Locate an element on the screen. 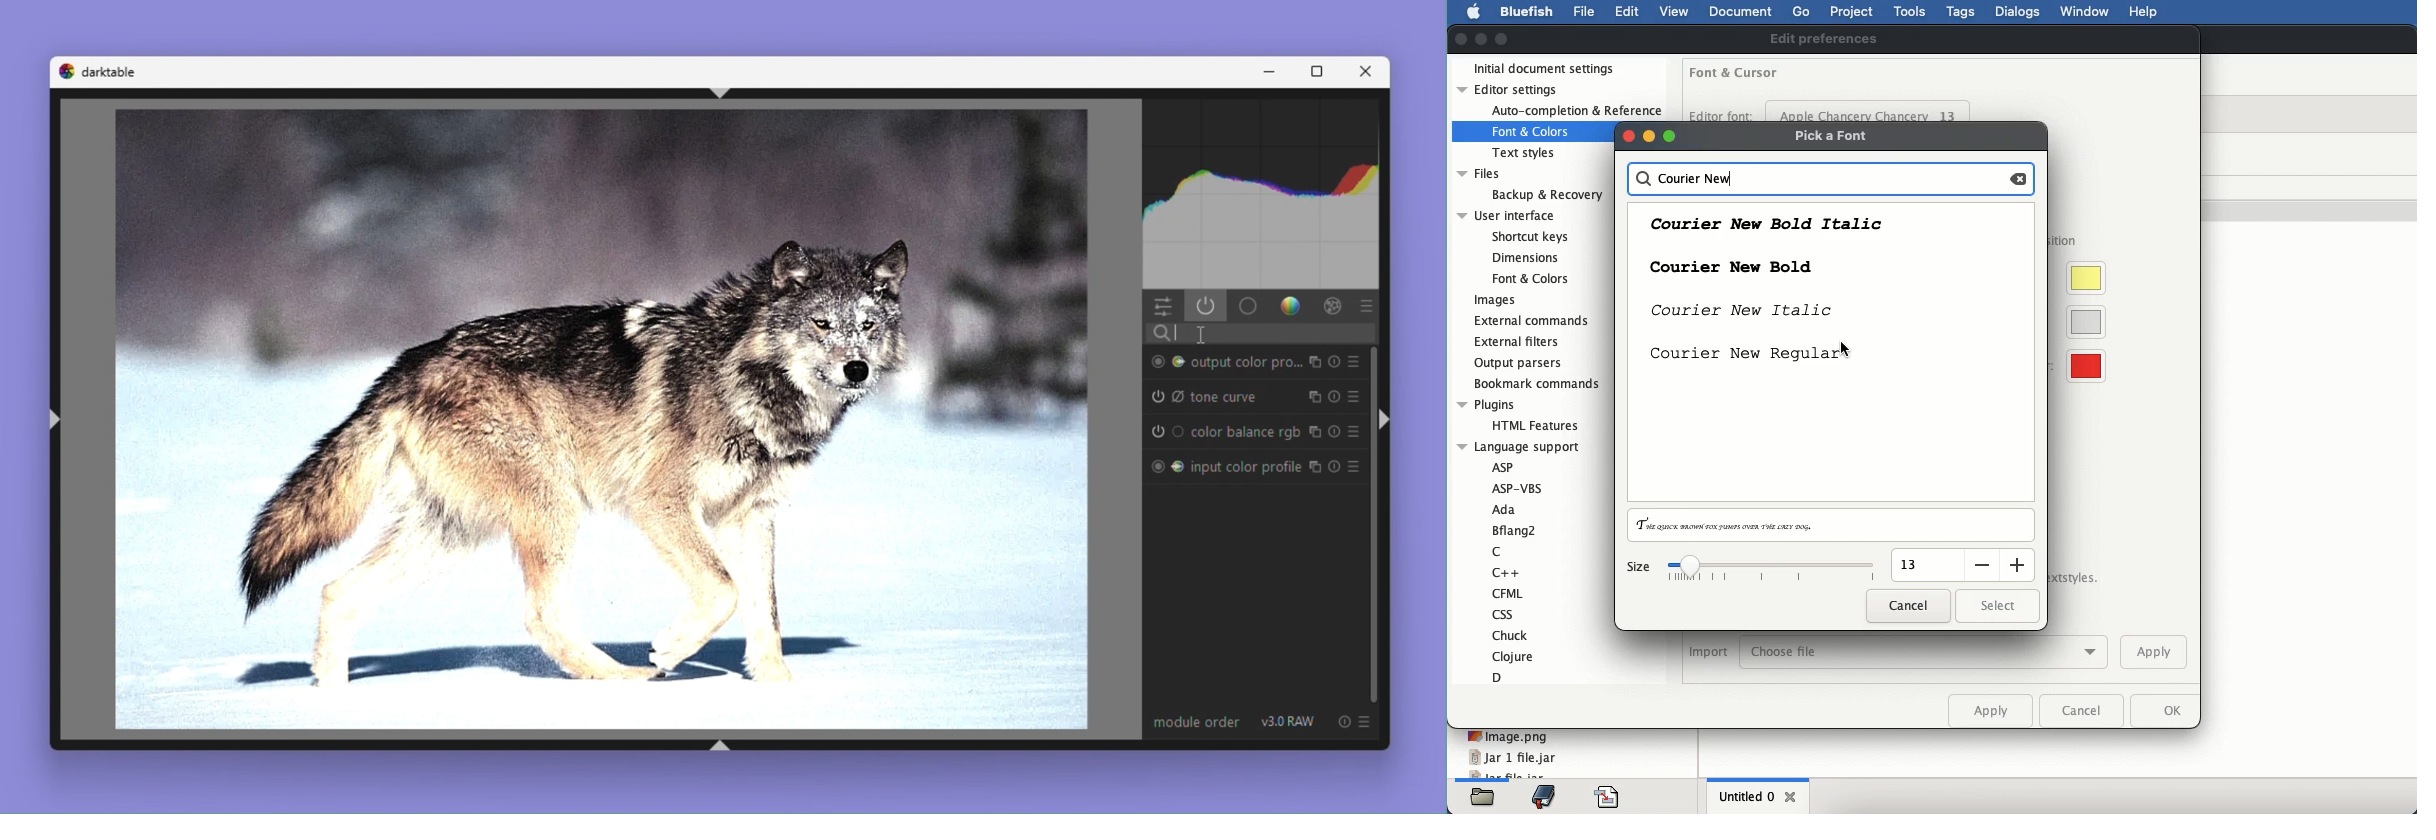 The image size is (2436, 840). visible whitespace color is located at coordinates (2088, 365).